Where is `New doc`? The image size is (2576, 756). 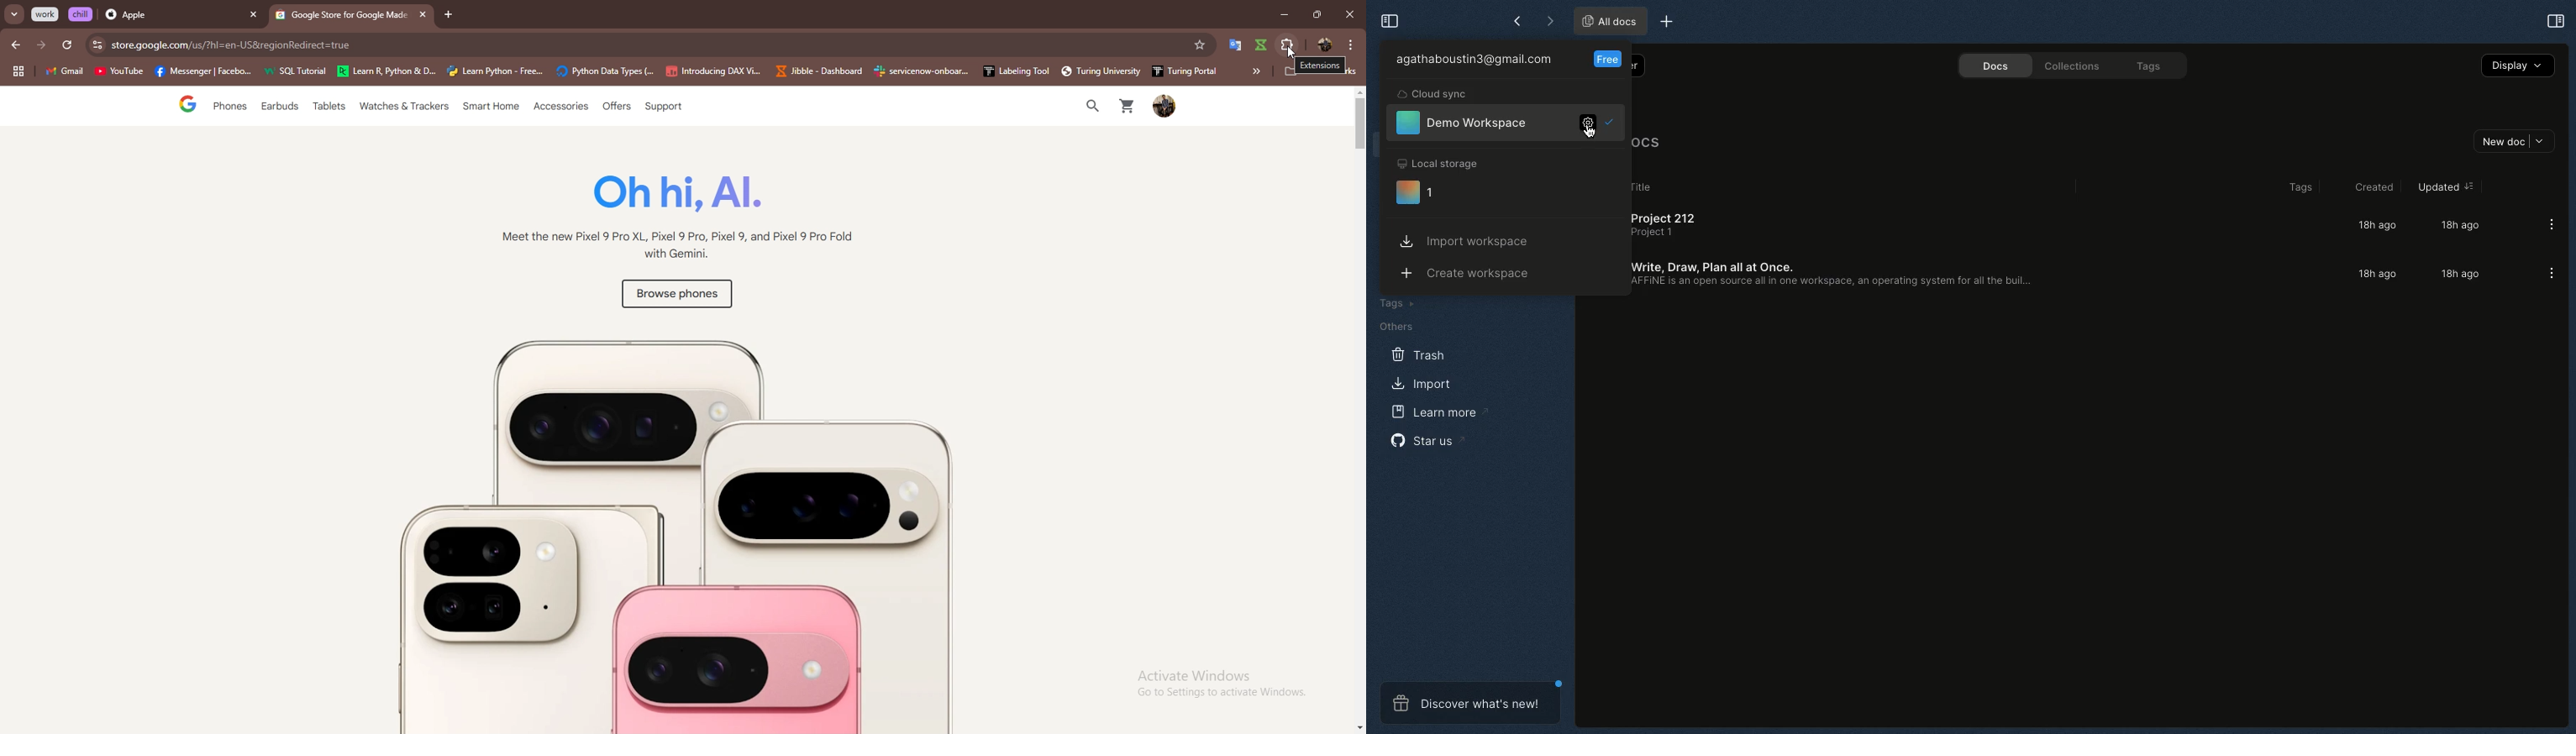 New doc is located at coordinates (2513, 142).